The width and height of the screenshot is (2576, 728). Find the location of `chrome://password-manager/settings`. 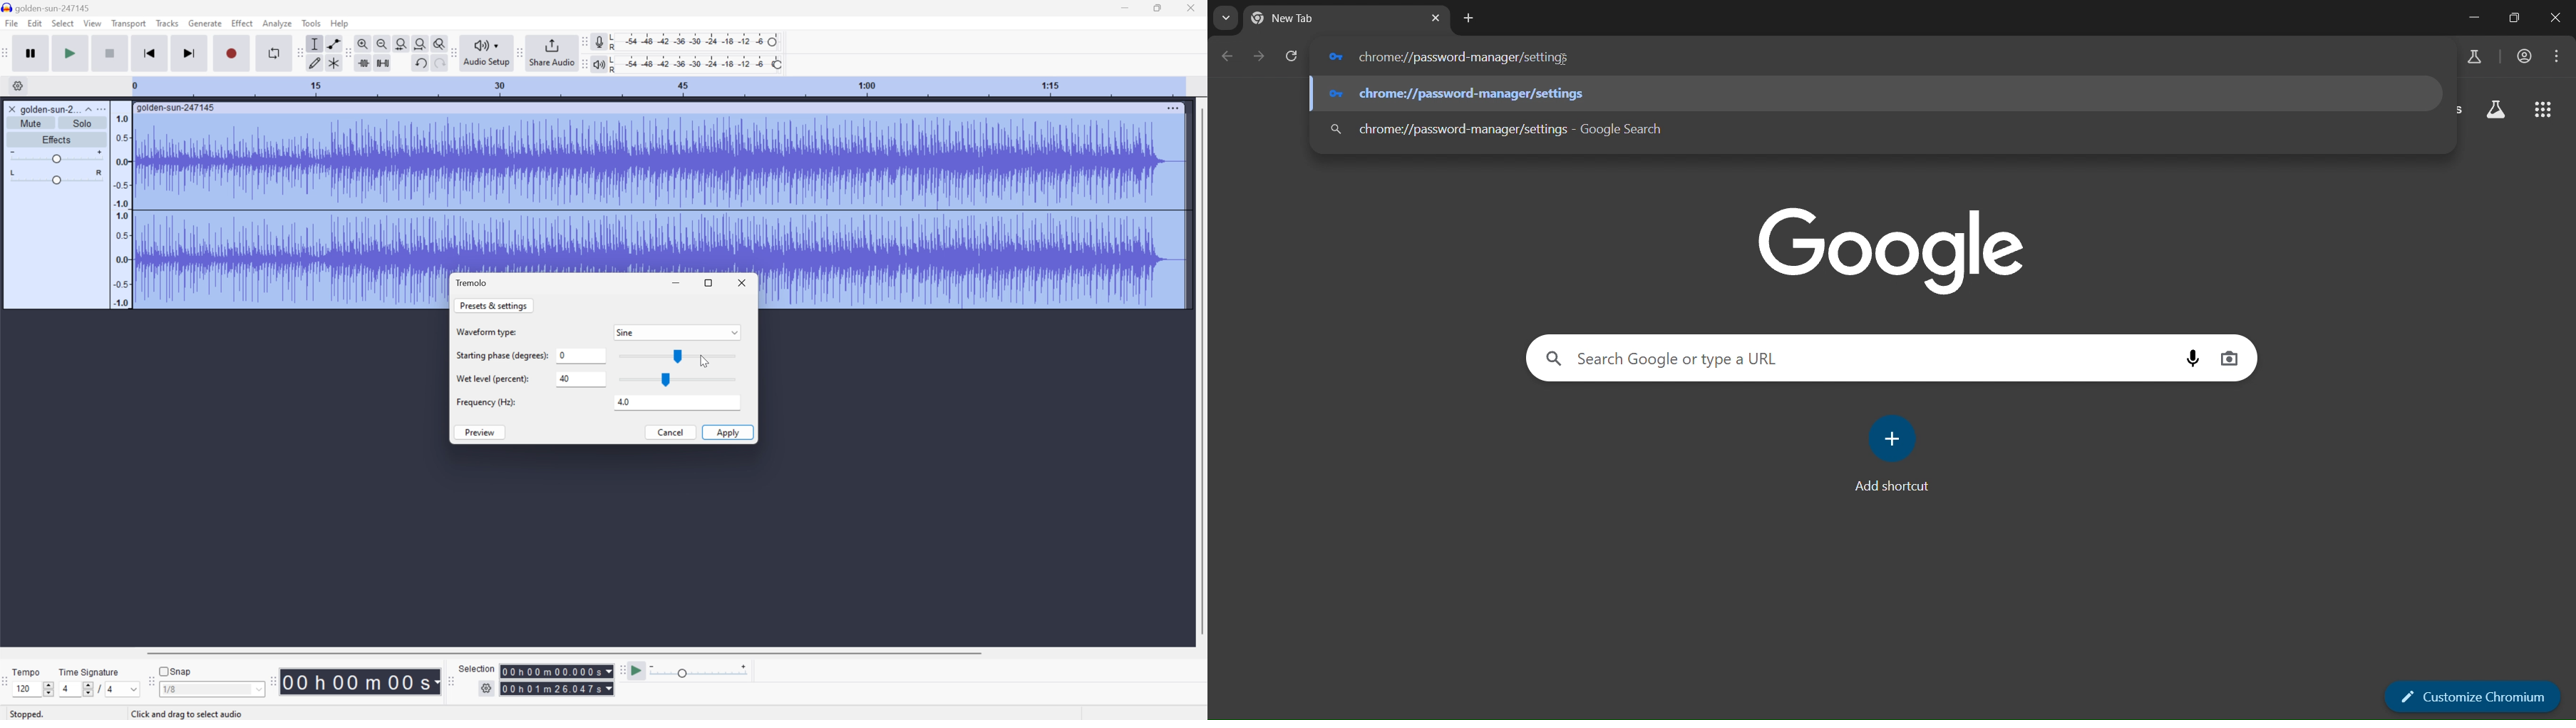

chrome://password-manager/settings is located at coordinates (1874, 93).